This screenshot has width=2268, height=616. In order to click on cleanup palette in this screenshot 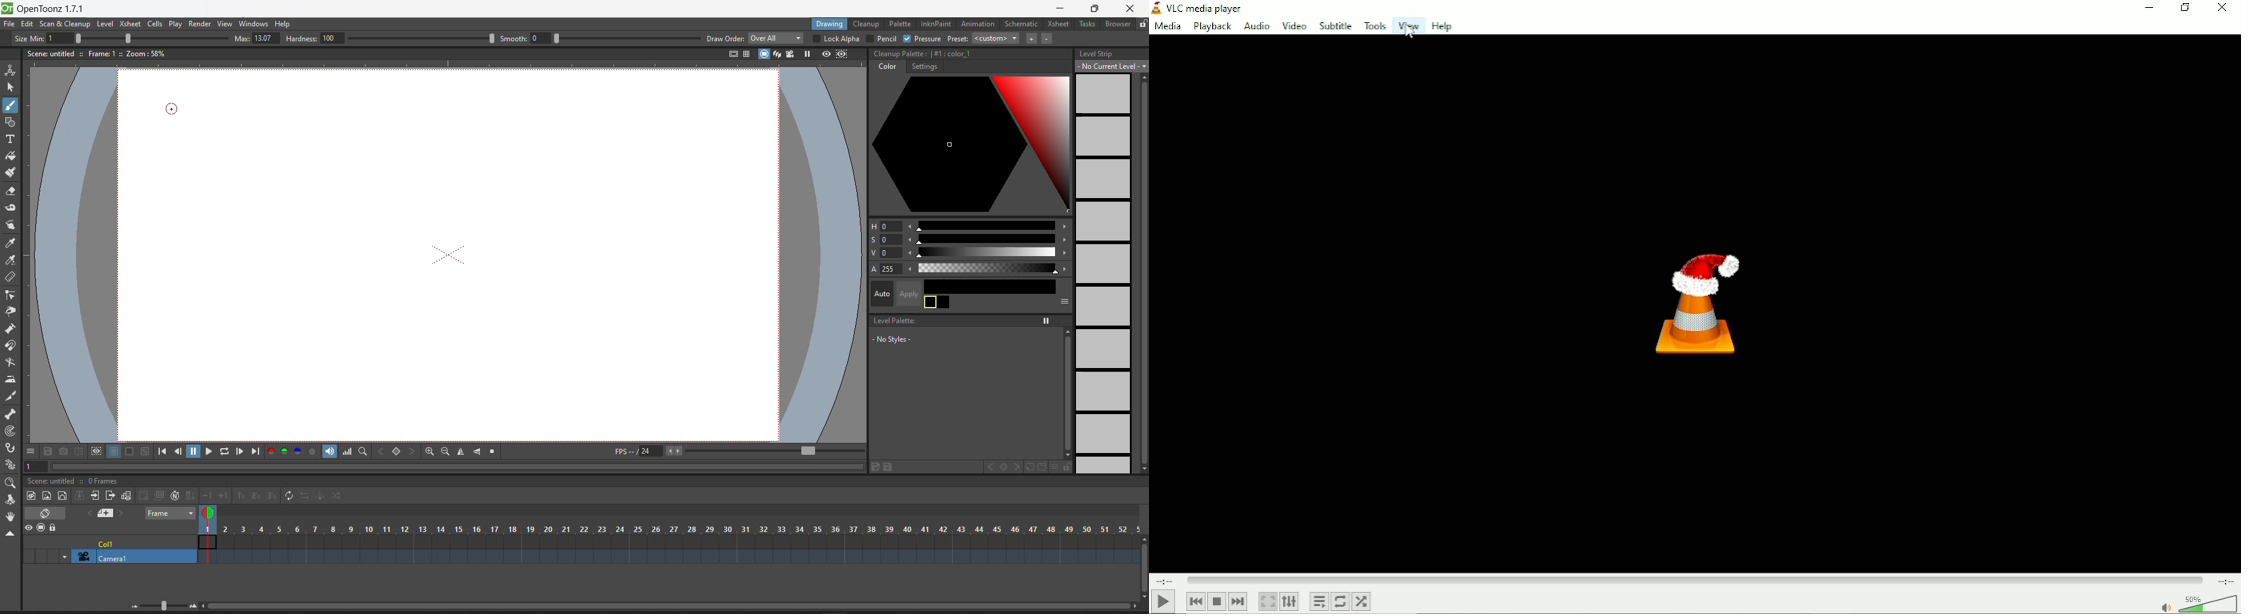, I will do `click(971, 145)`.